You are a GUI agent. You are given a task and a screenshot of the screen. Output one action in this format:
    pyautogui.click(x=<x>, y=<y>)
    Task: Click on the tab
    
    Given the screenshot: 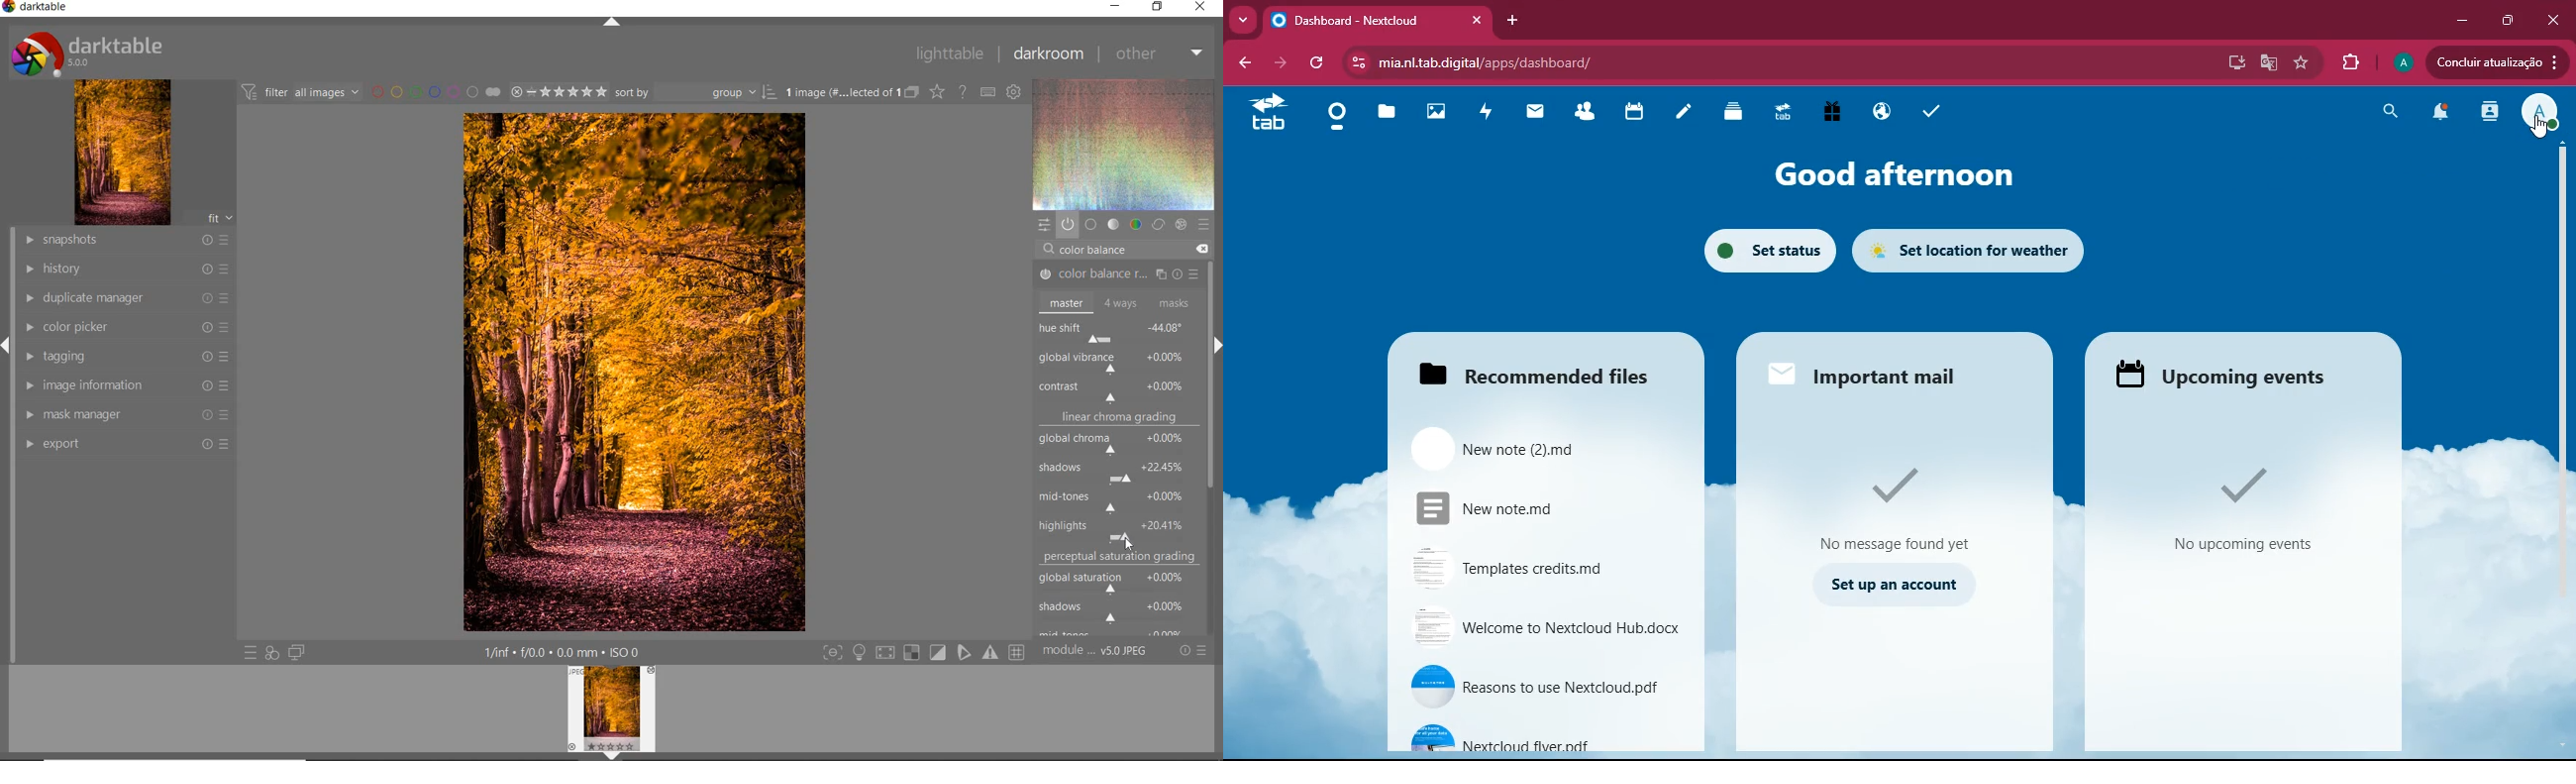 What is the action you would take?
    pyautogui.click(x=1268, y=114)
    